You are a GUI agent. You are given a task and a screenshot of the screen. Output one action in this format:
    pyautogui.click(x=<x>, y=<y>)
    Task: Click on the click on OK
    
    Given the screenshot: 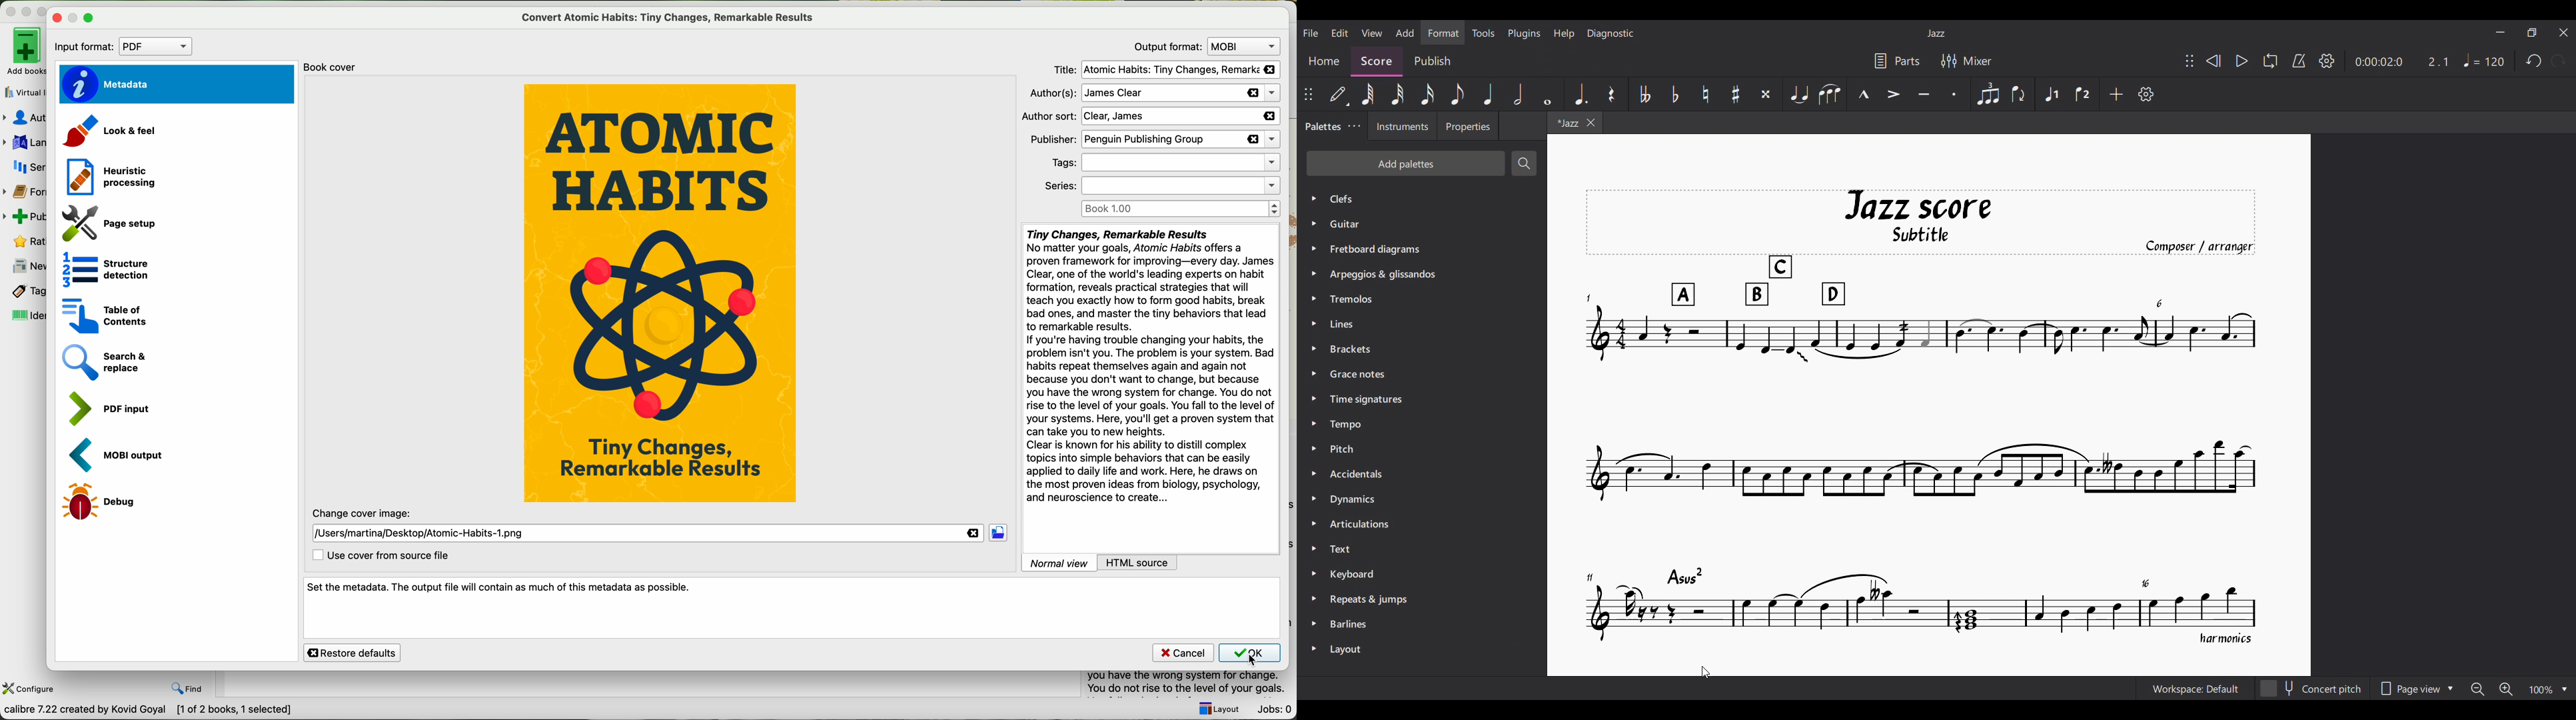 What is the action you would take?
    pyautogui.click(x=1255, y=662)
    